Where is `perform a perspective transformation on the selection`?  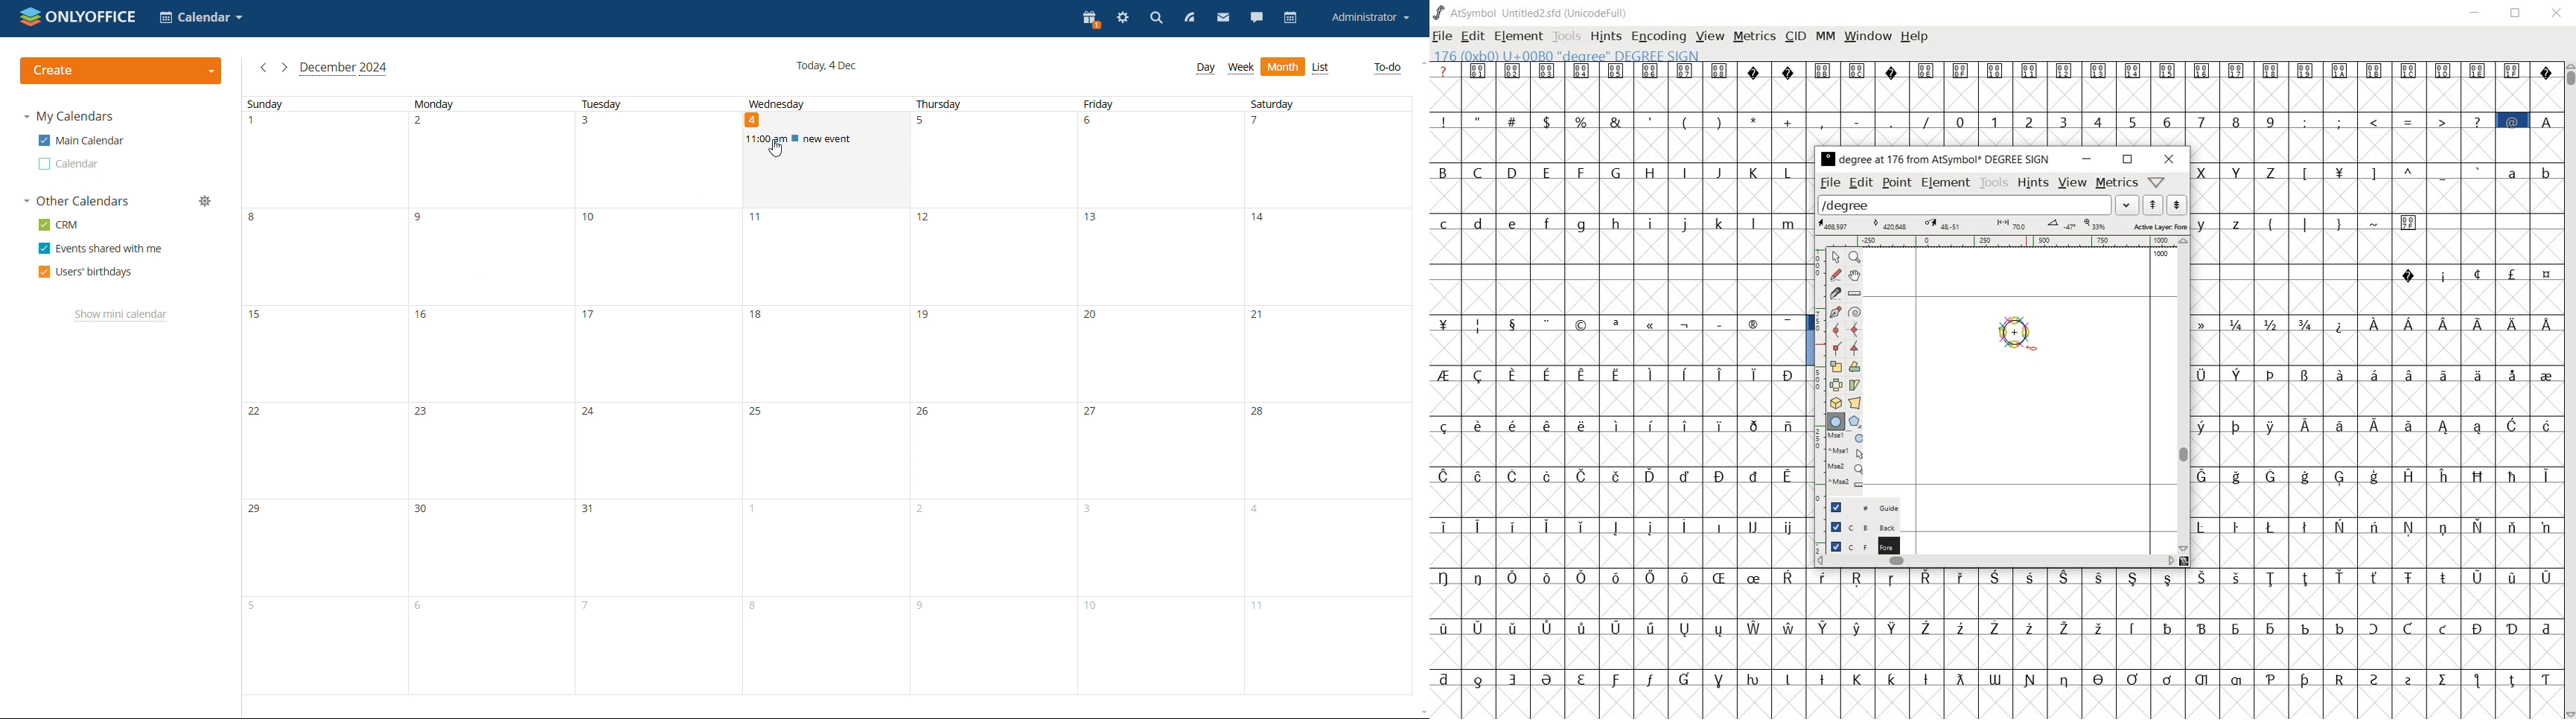
perform a perspective transformation on the selection is located at coordinates (1854, 402).